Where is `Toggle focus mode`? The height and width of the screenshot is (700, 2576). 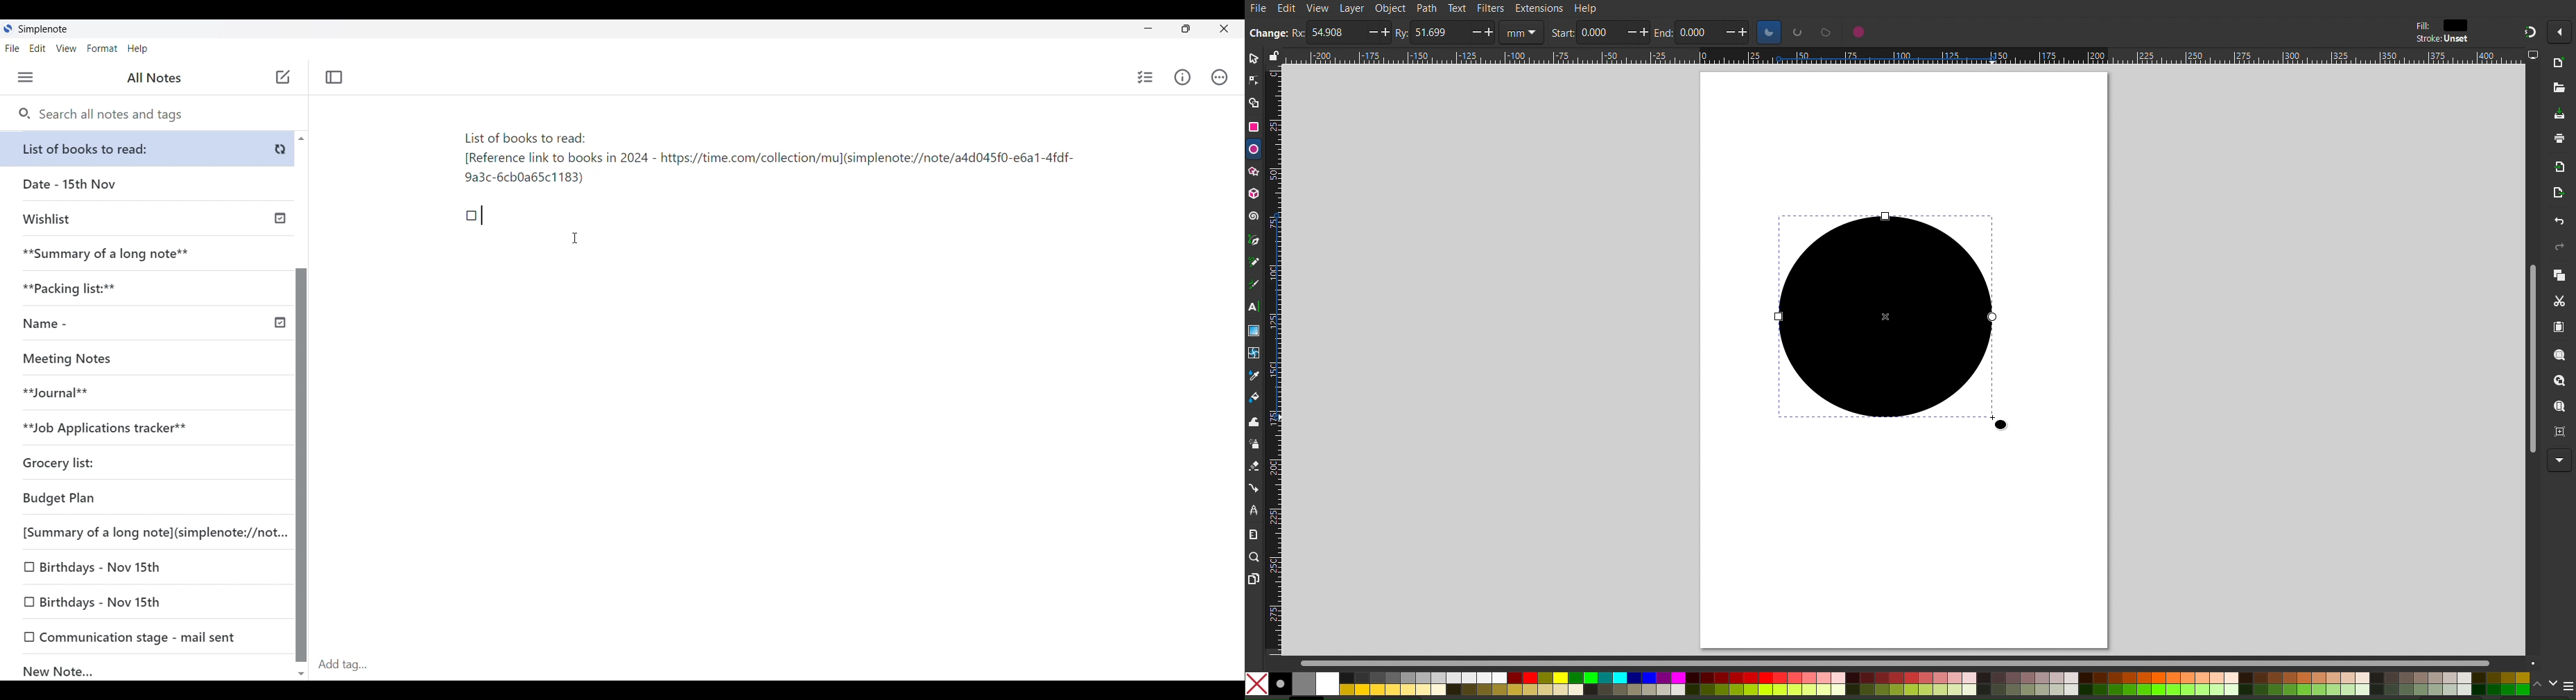
Toggle focus mode is located at coordinates (334, 77).